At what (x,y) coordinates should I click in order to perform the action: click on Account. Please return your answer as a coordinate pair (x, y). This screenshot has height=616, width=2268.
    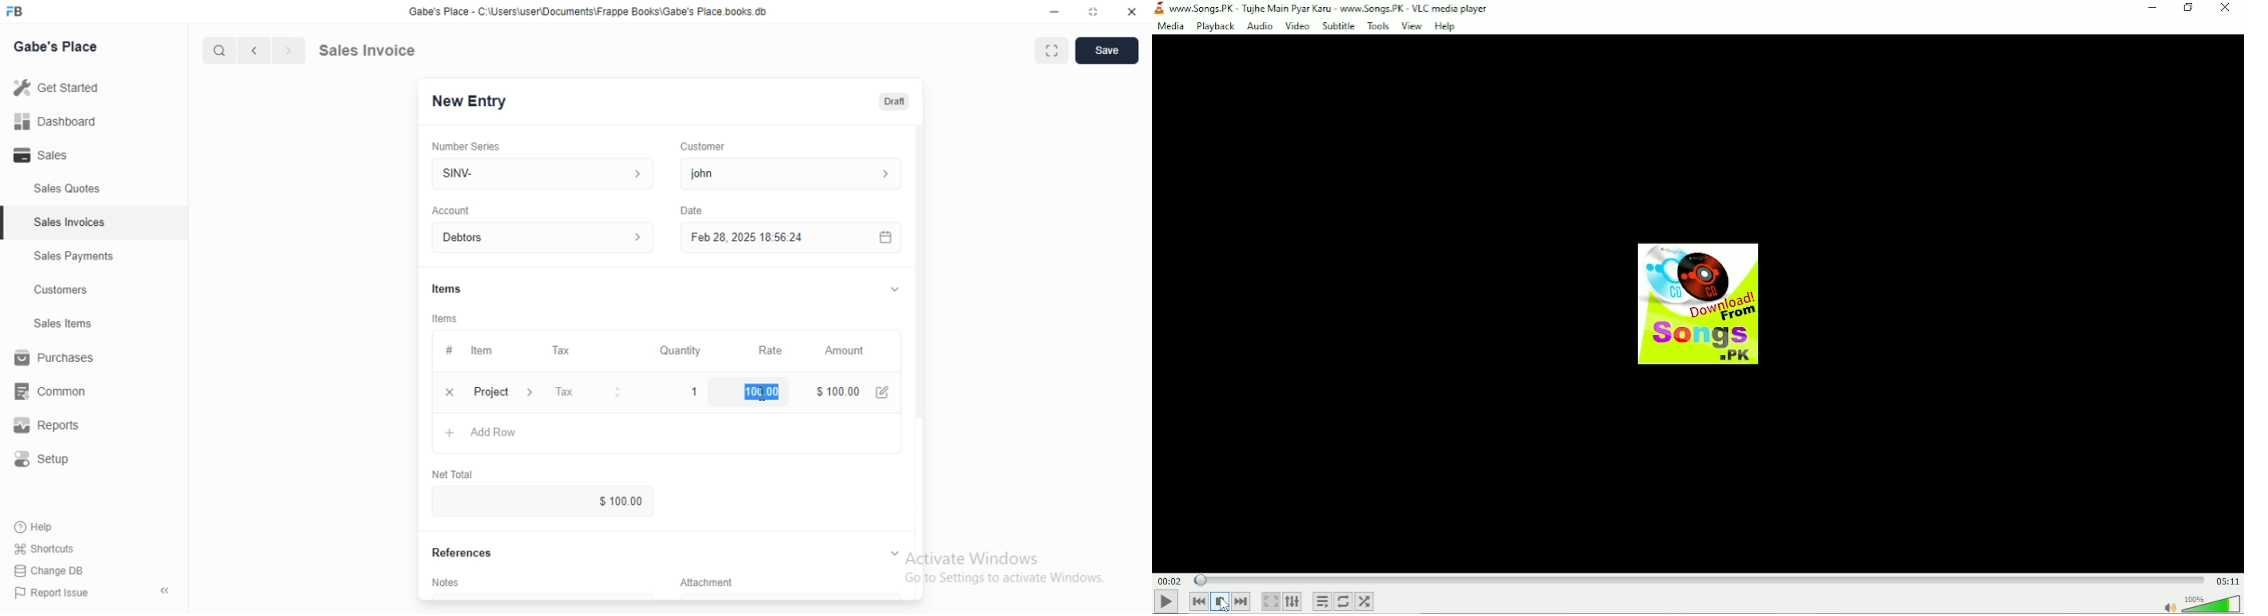
    Looking at the image, I should click on (546, 238).